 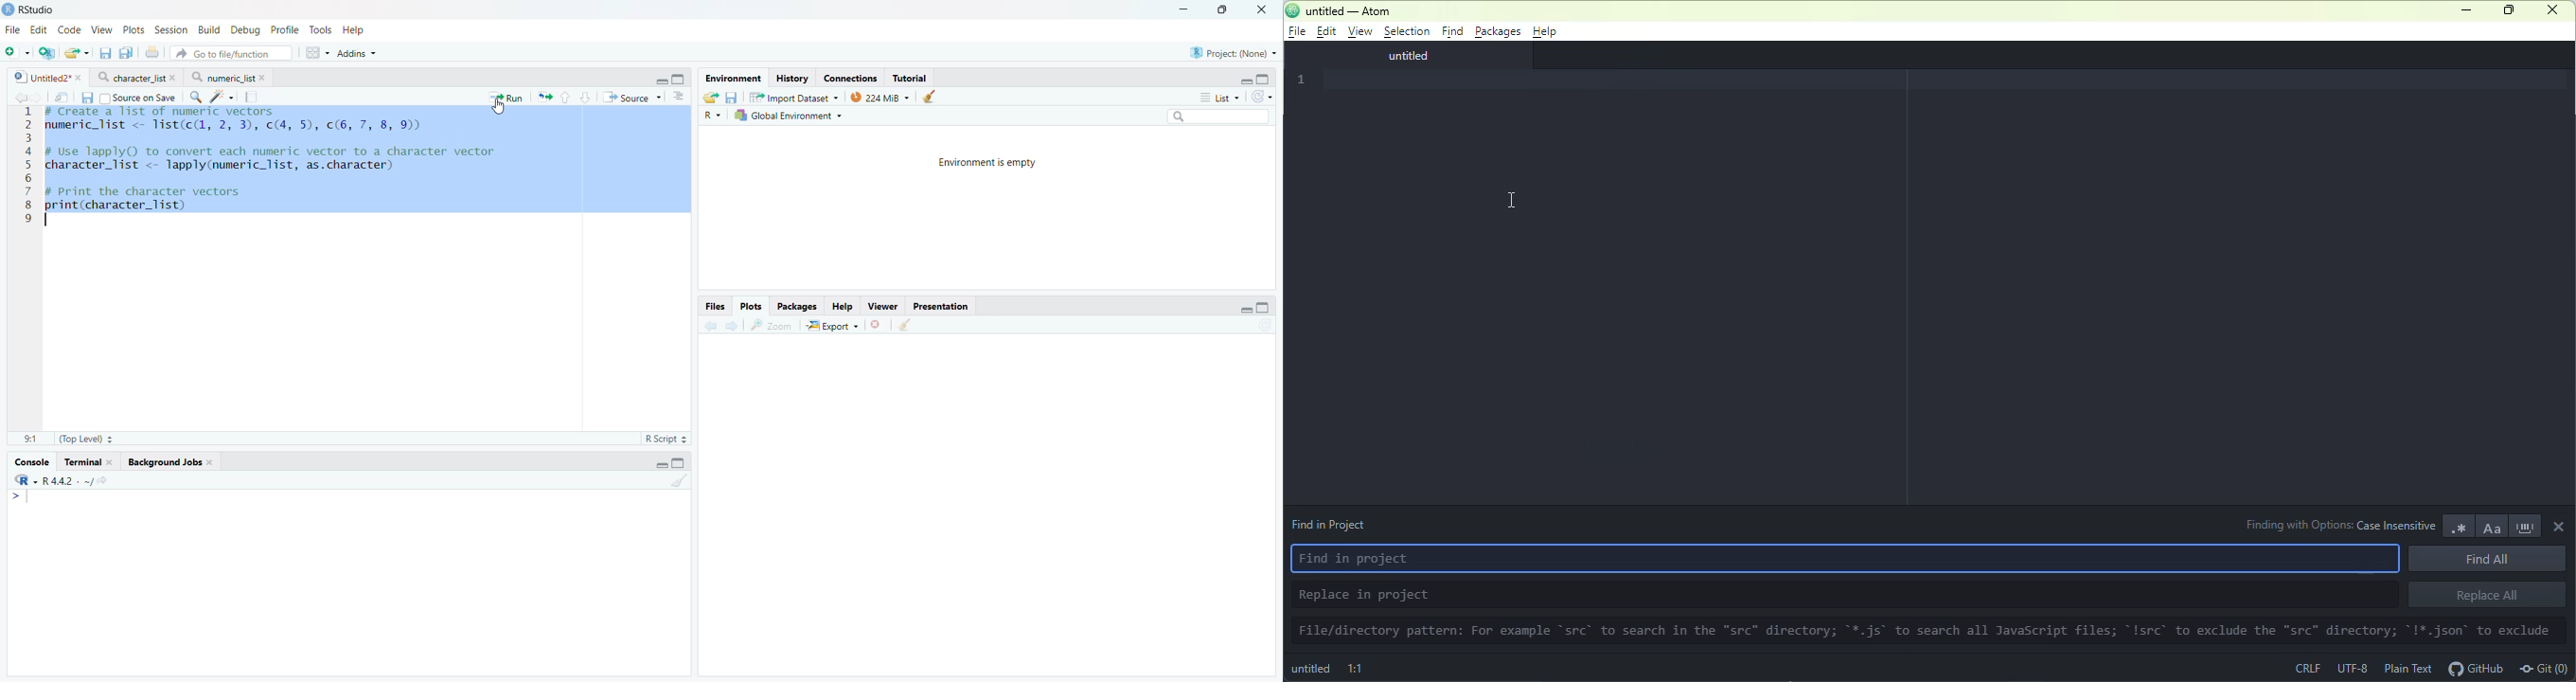 I want to click on Minimize, so click(x=1186, y=9).